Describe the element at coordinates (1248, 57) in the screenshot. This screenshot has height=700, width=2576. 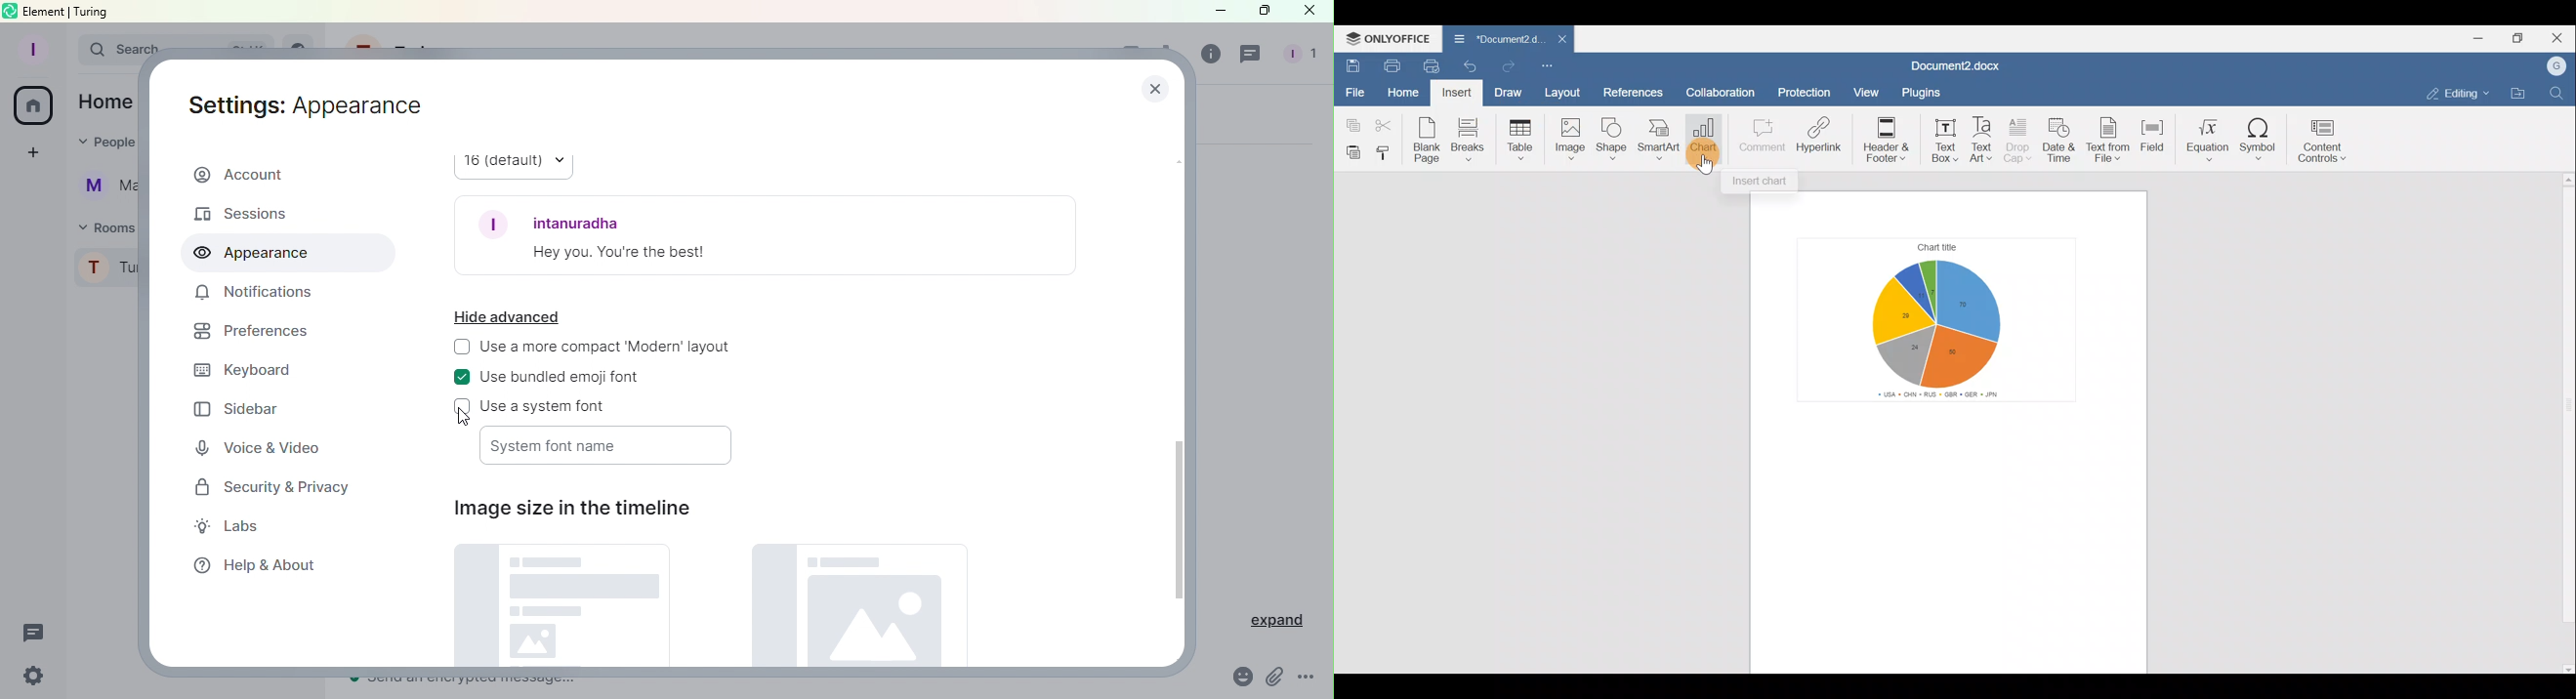
I see `Threads` at that location.